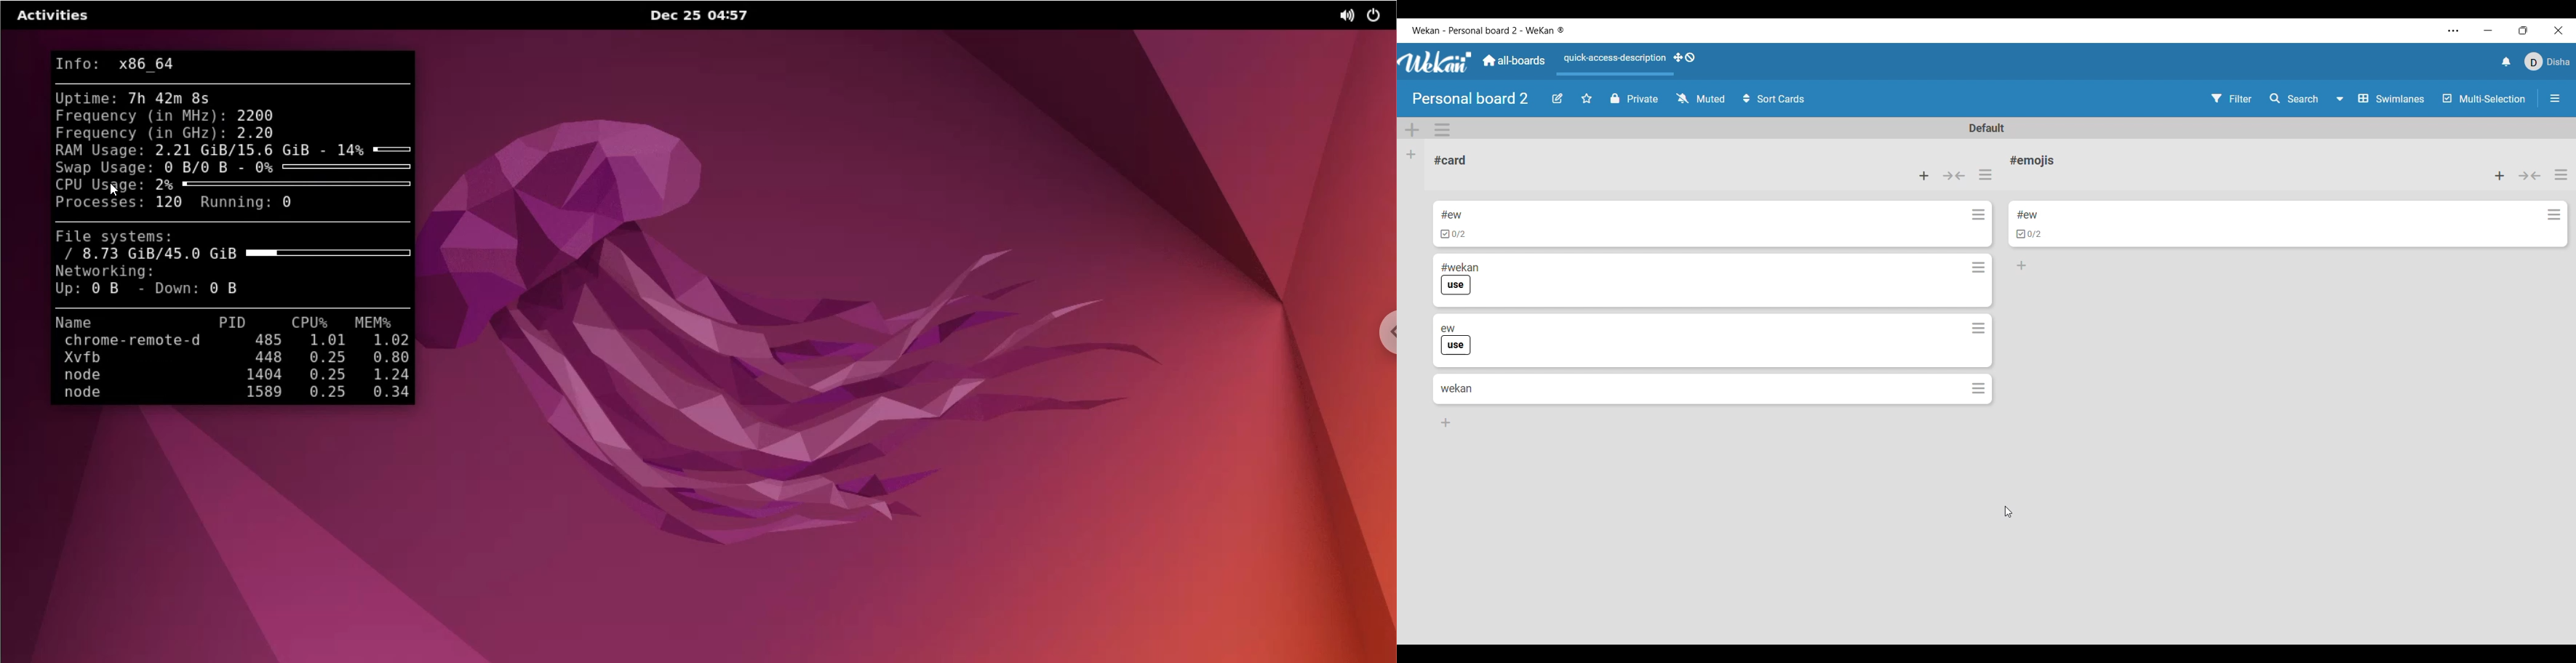 The height and width of the screenshot is (672, 2576). I want to click on Add card to top of list, so click(1924, 176).